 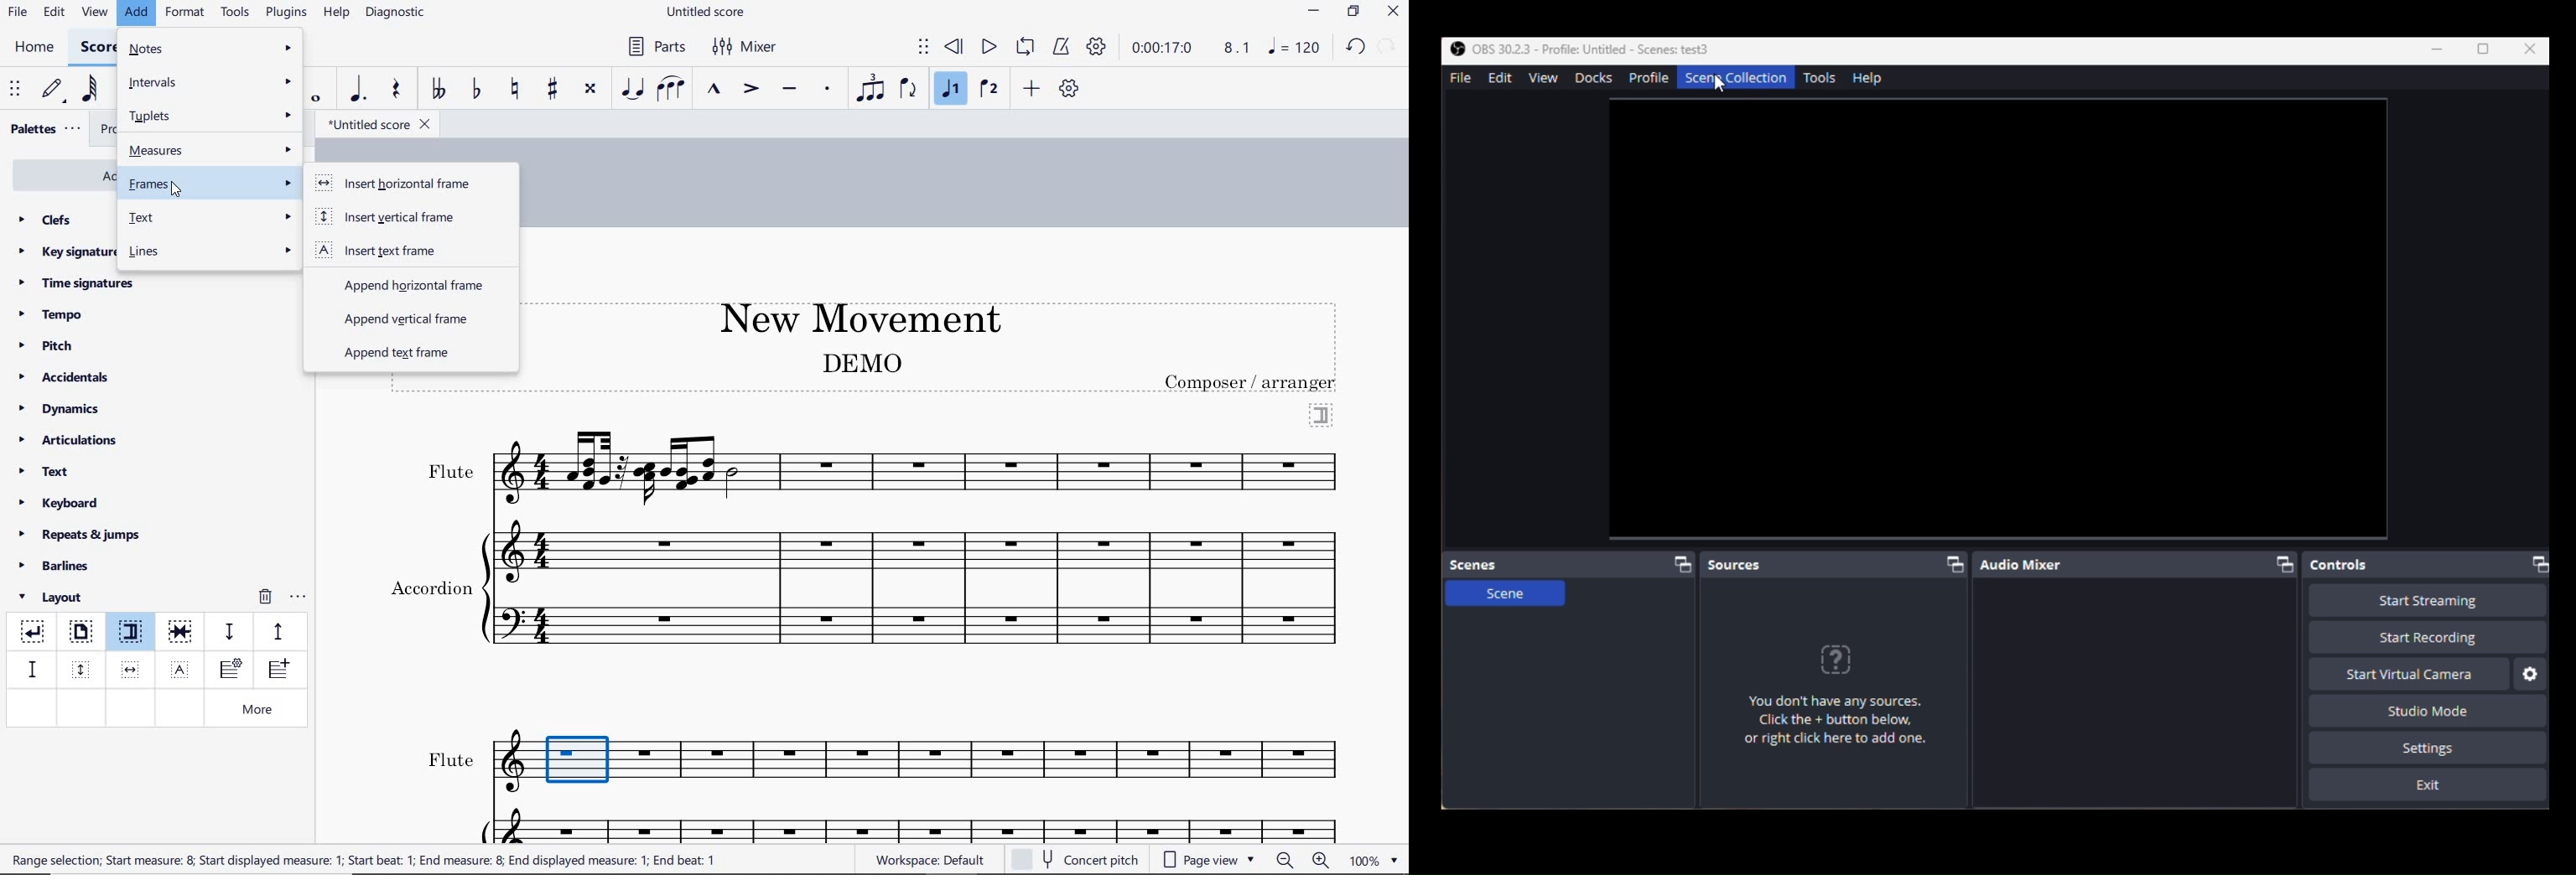 I want to click on frames, so click(x=211, y=183).